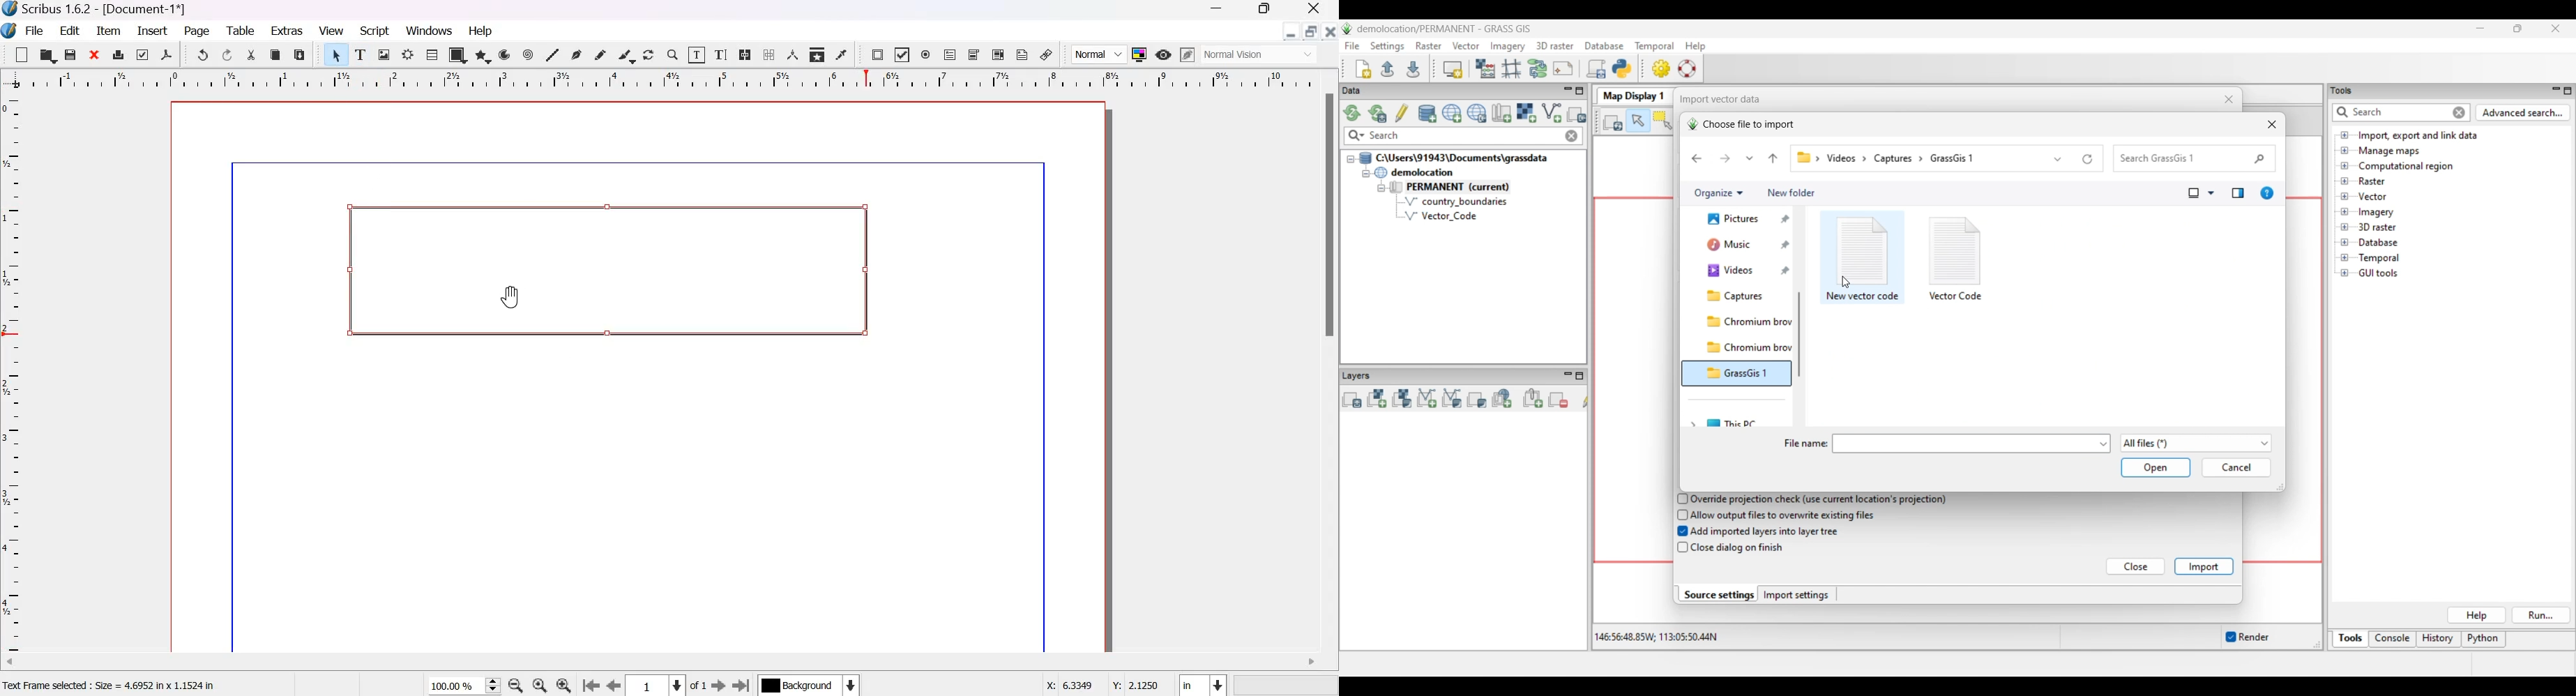  What do you see at coordinates (1047, 54) in the screenshot?
I see `Link annotation` at bounding box center [1047, 54].